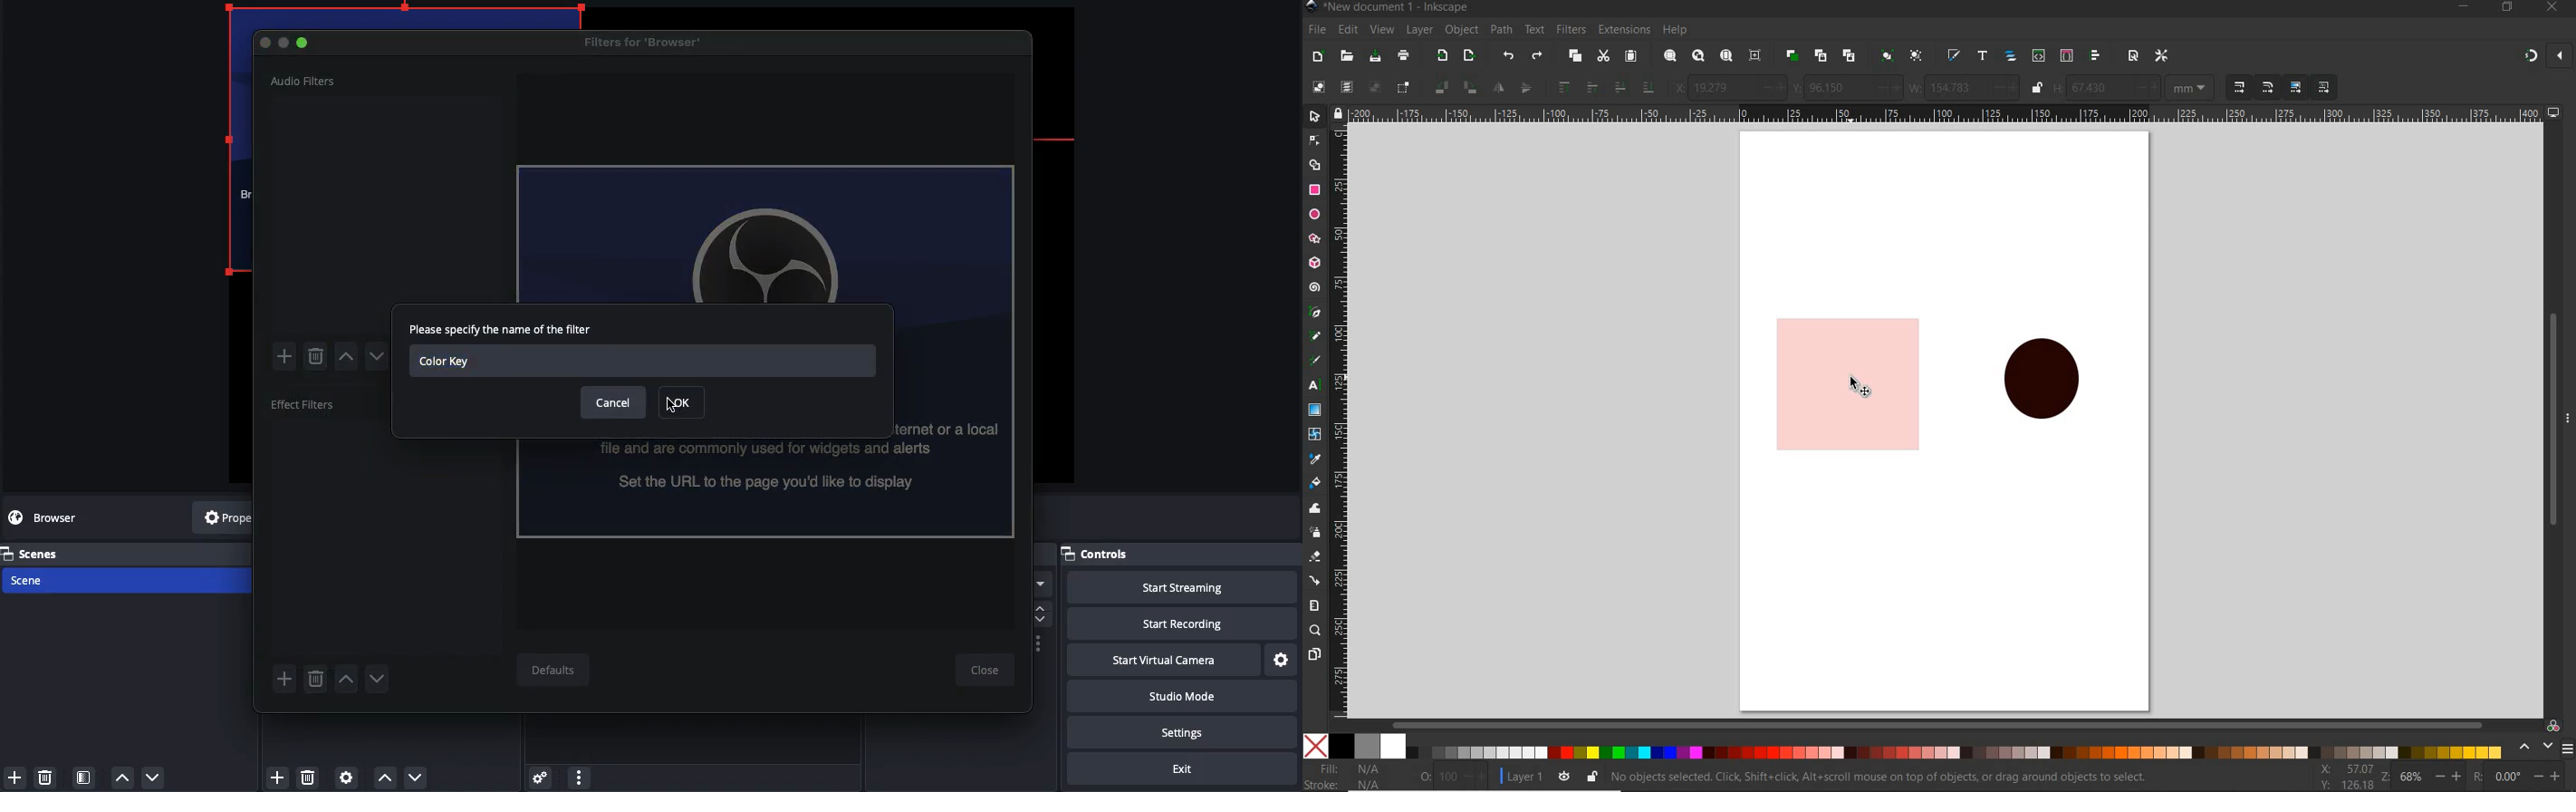  I want to click on raise to top, so click(1566, 86).